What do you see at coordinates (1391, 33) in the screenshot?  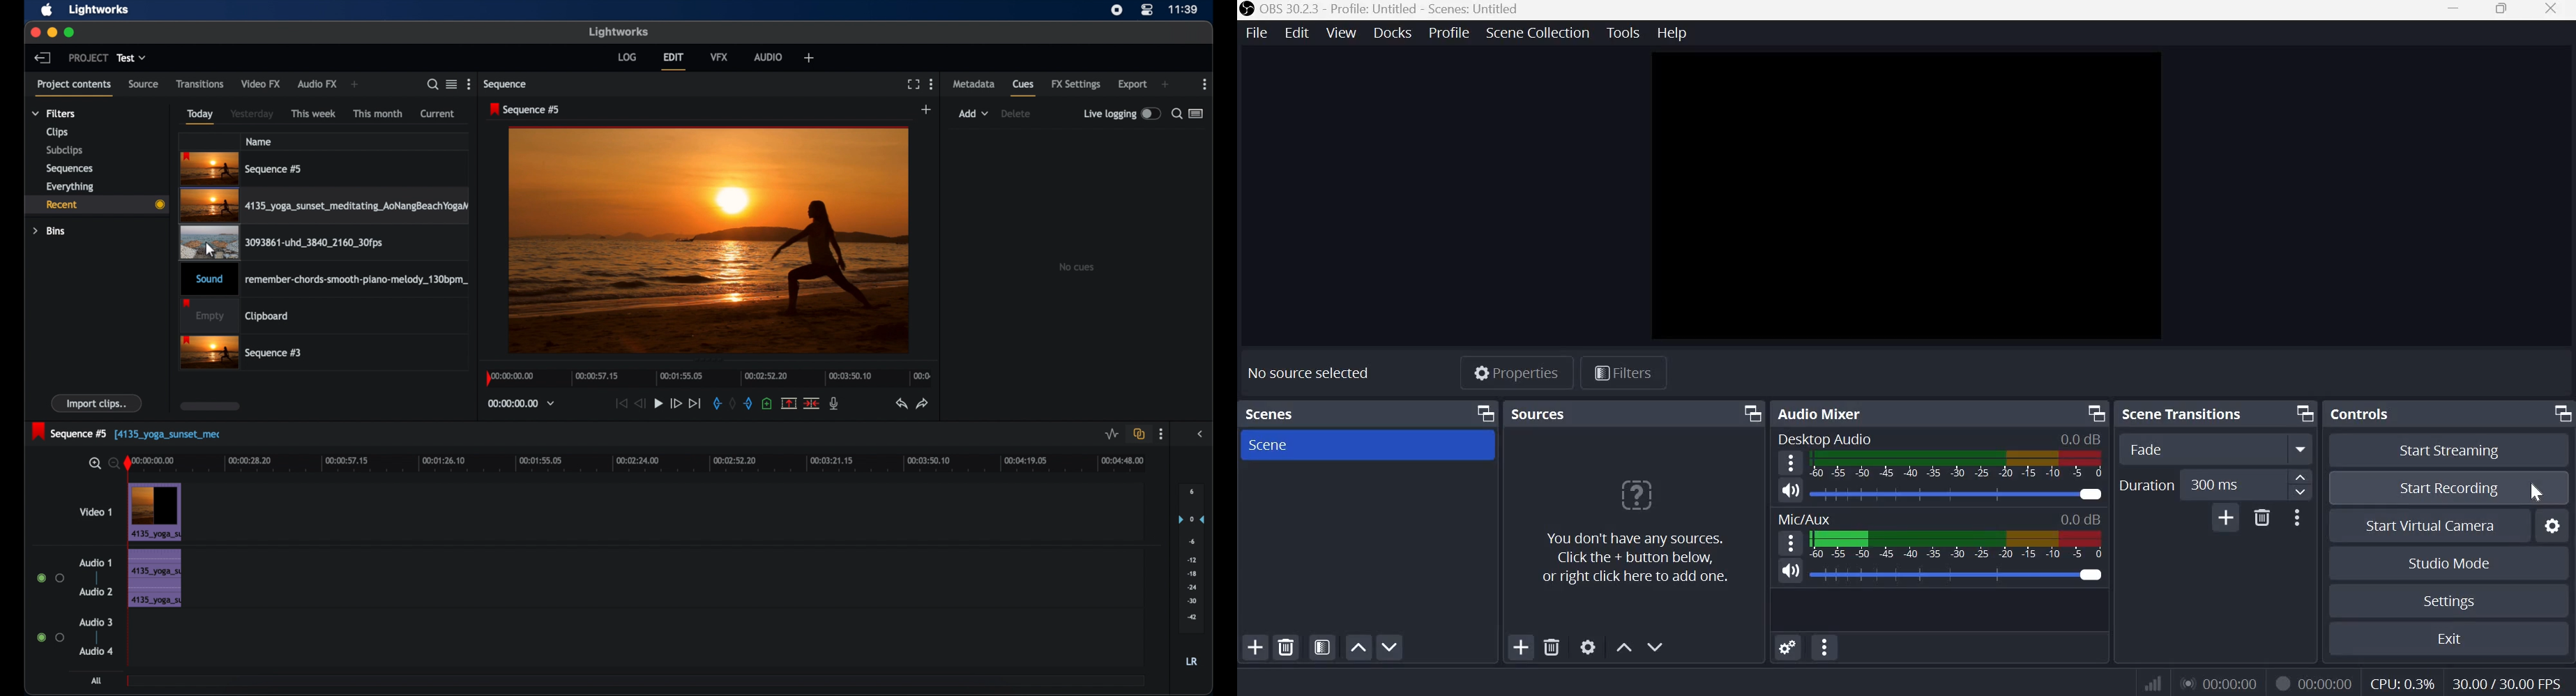 I see `Docks` at bounding box center [1391, 33].